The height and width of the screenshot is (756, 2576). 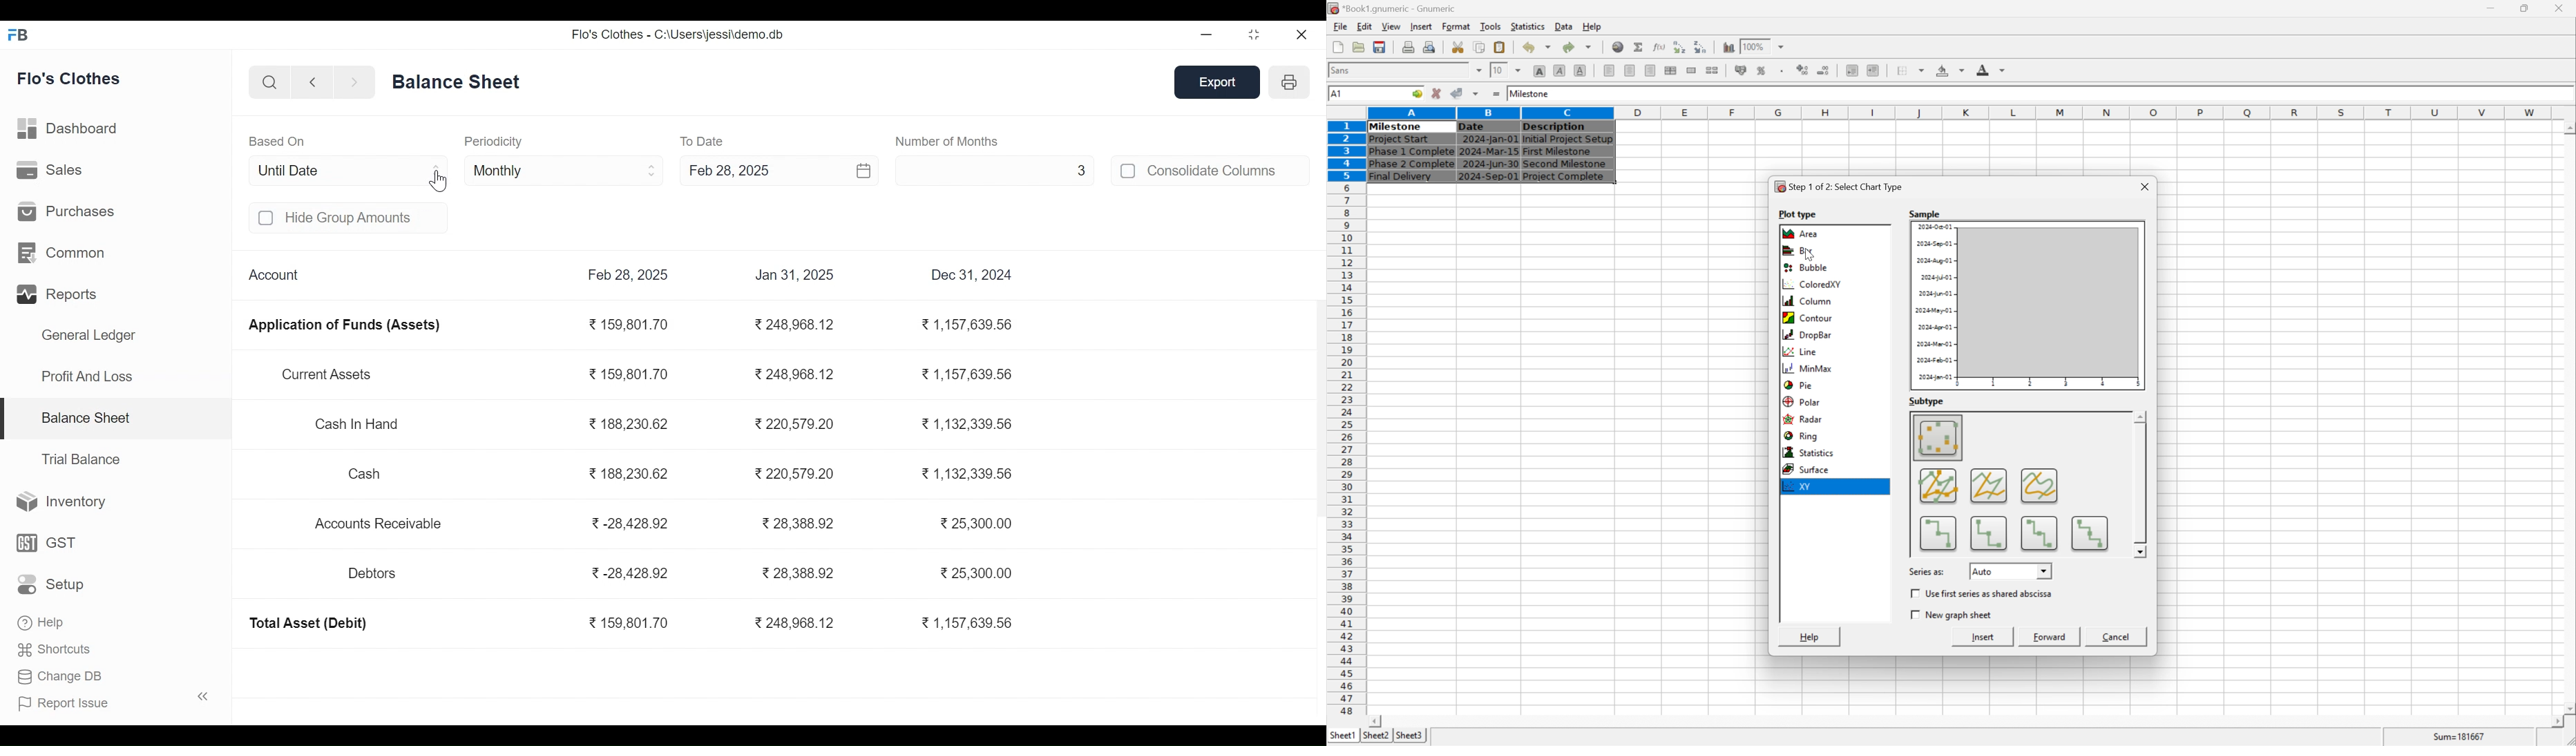 What do you see at coordinates (1489, 151) in the screenshot?
I see `Table` at bounding box center [1489, 151].